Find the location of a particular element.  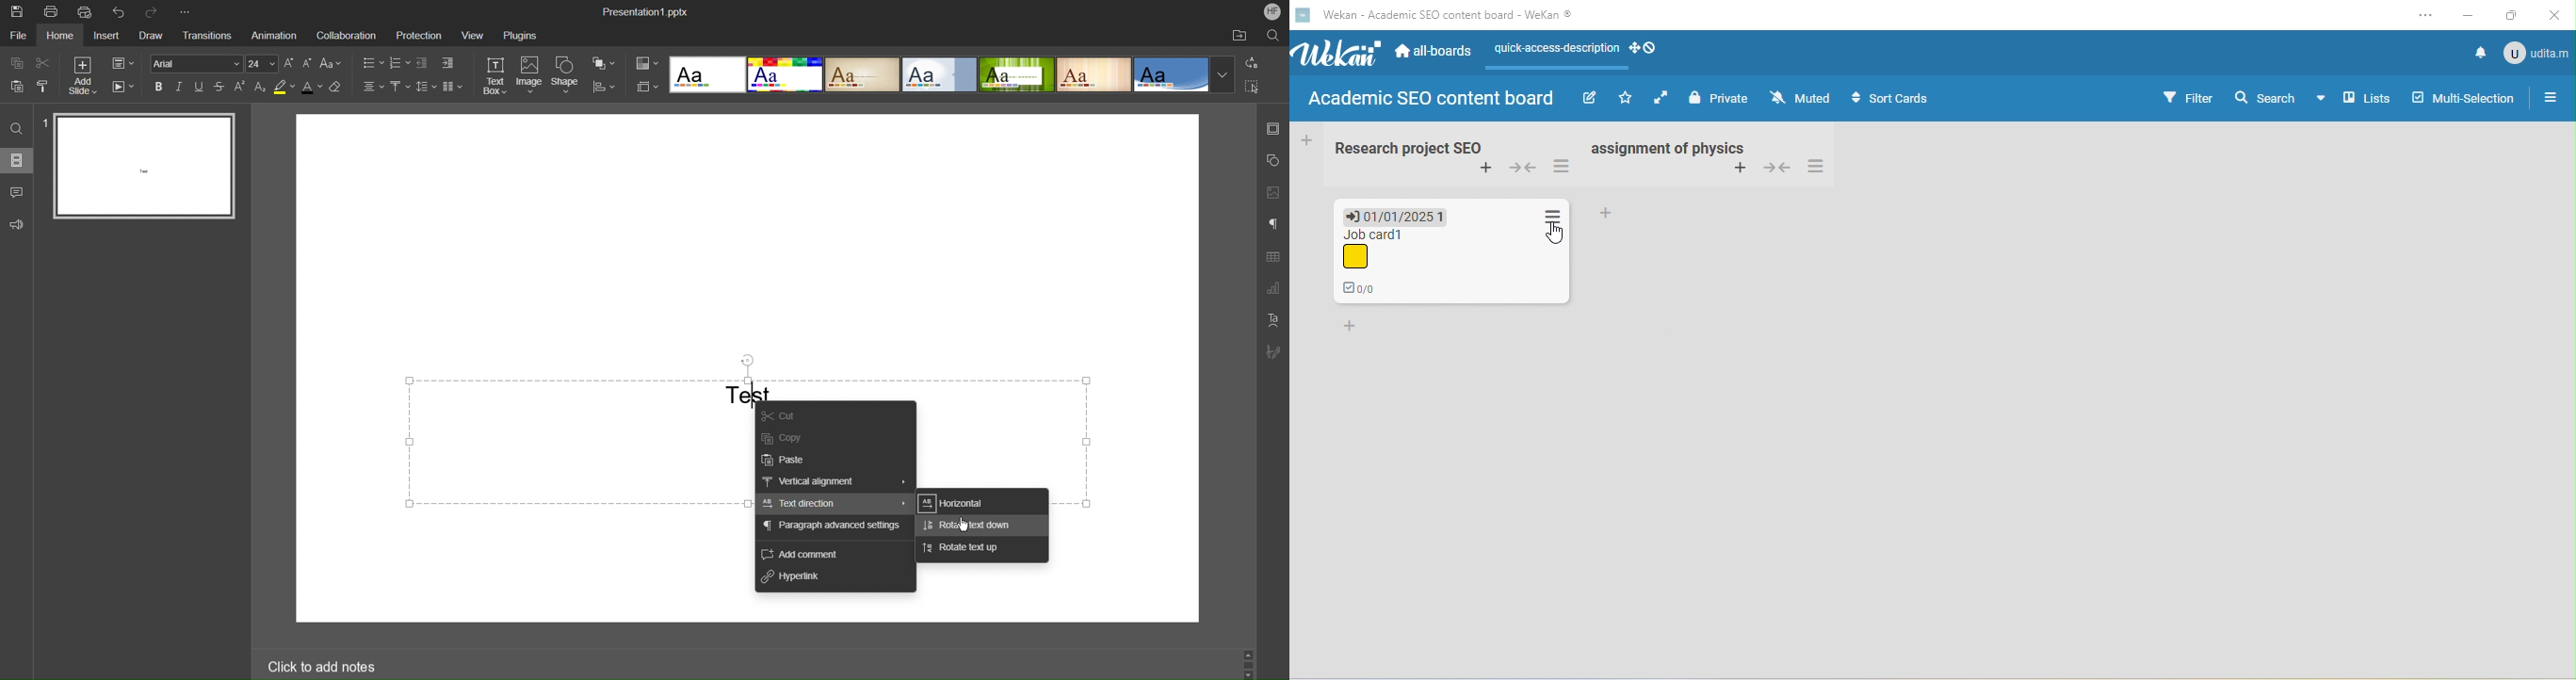

Home is located at coordinates (61, 36).